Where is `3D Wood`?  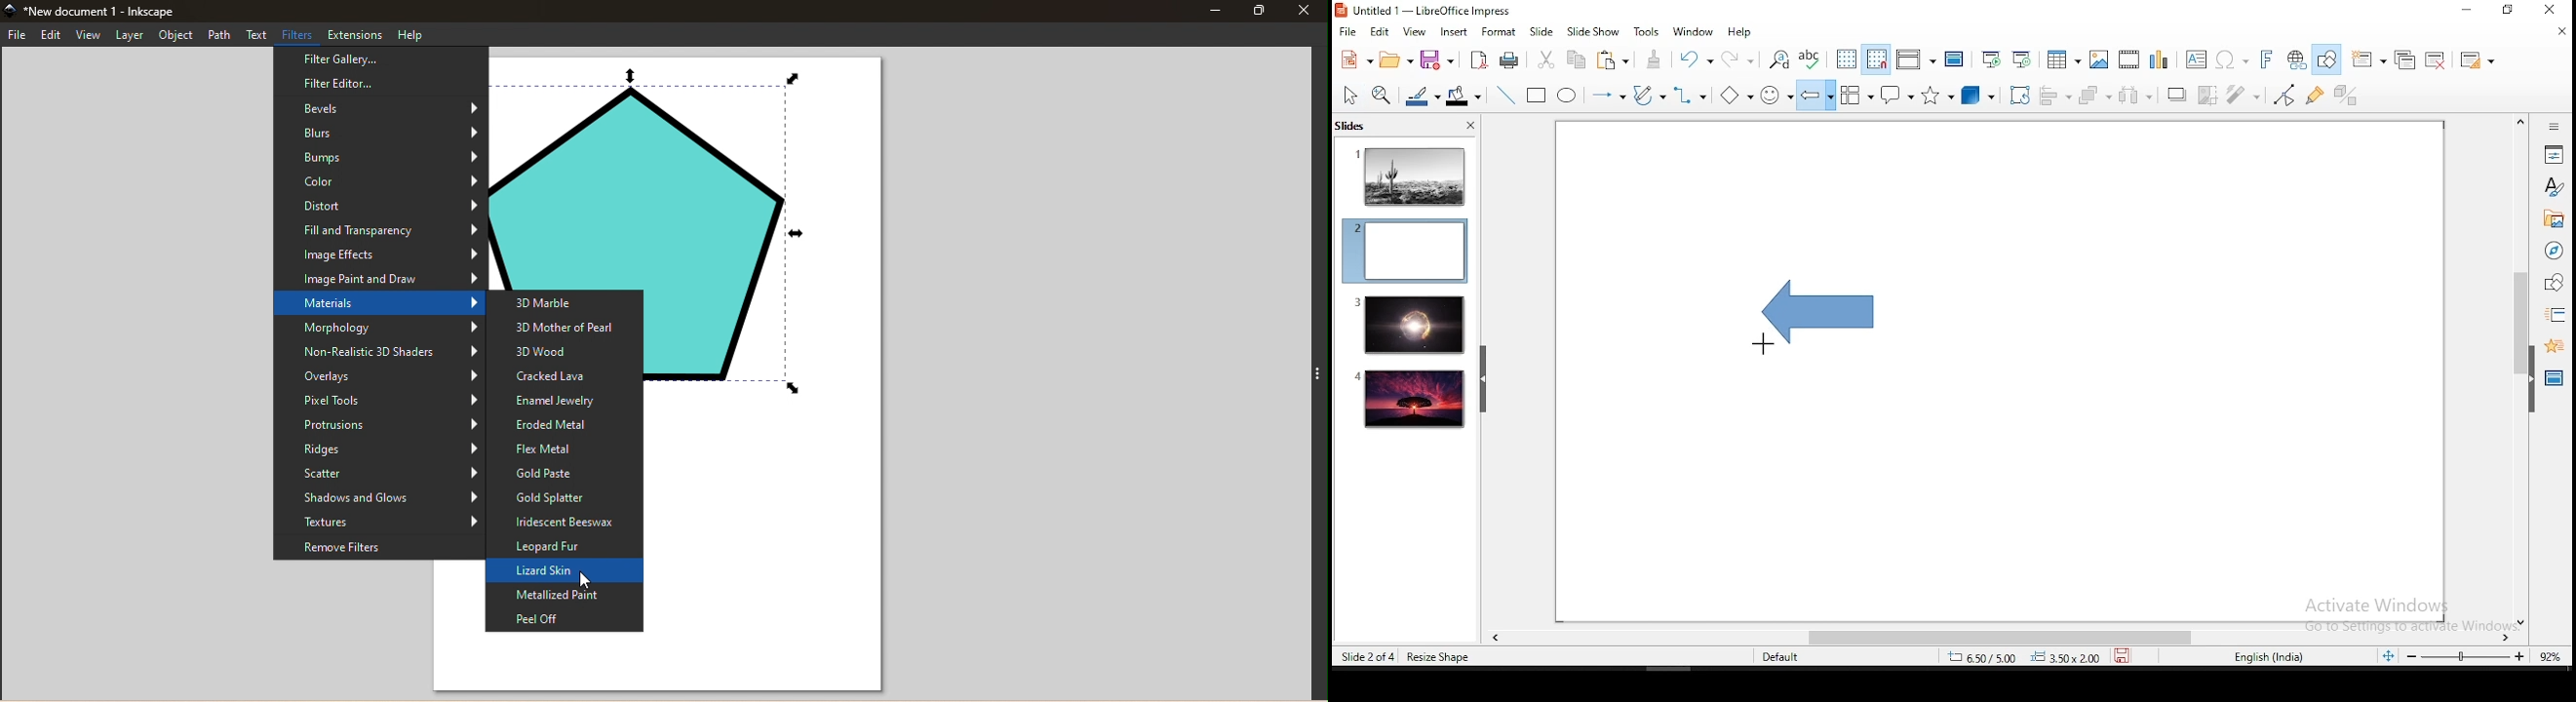 3D Wood is located at coordinates (566, 351).